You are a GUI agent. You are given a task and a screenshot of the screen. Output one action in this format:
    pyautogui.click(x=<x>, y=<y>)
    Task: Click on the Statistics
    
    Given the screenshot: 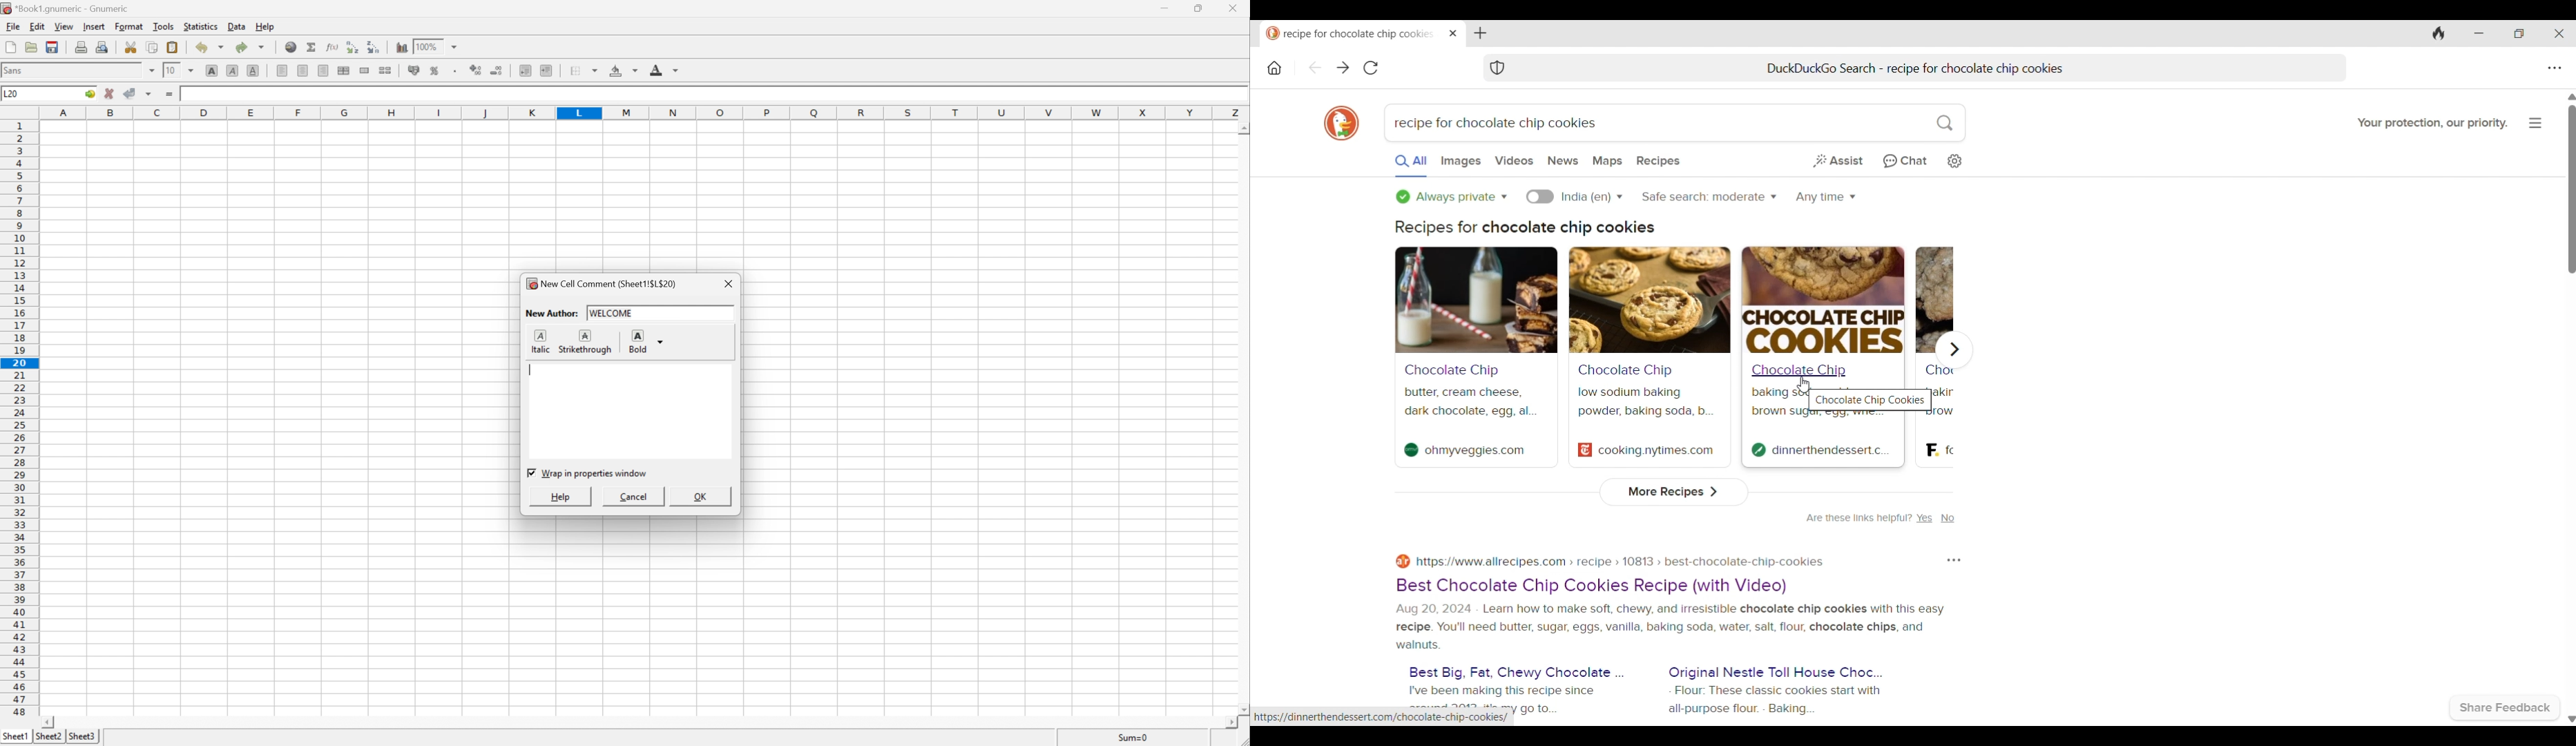 What is the action you would take?
    pyautogui.click(x=201, y=25)
    